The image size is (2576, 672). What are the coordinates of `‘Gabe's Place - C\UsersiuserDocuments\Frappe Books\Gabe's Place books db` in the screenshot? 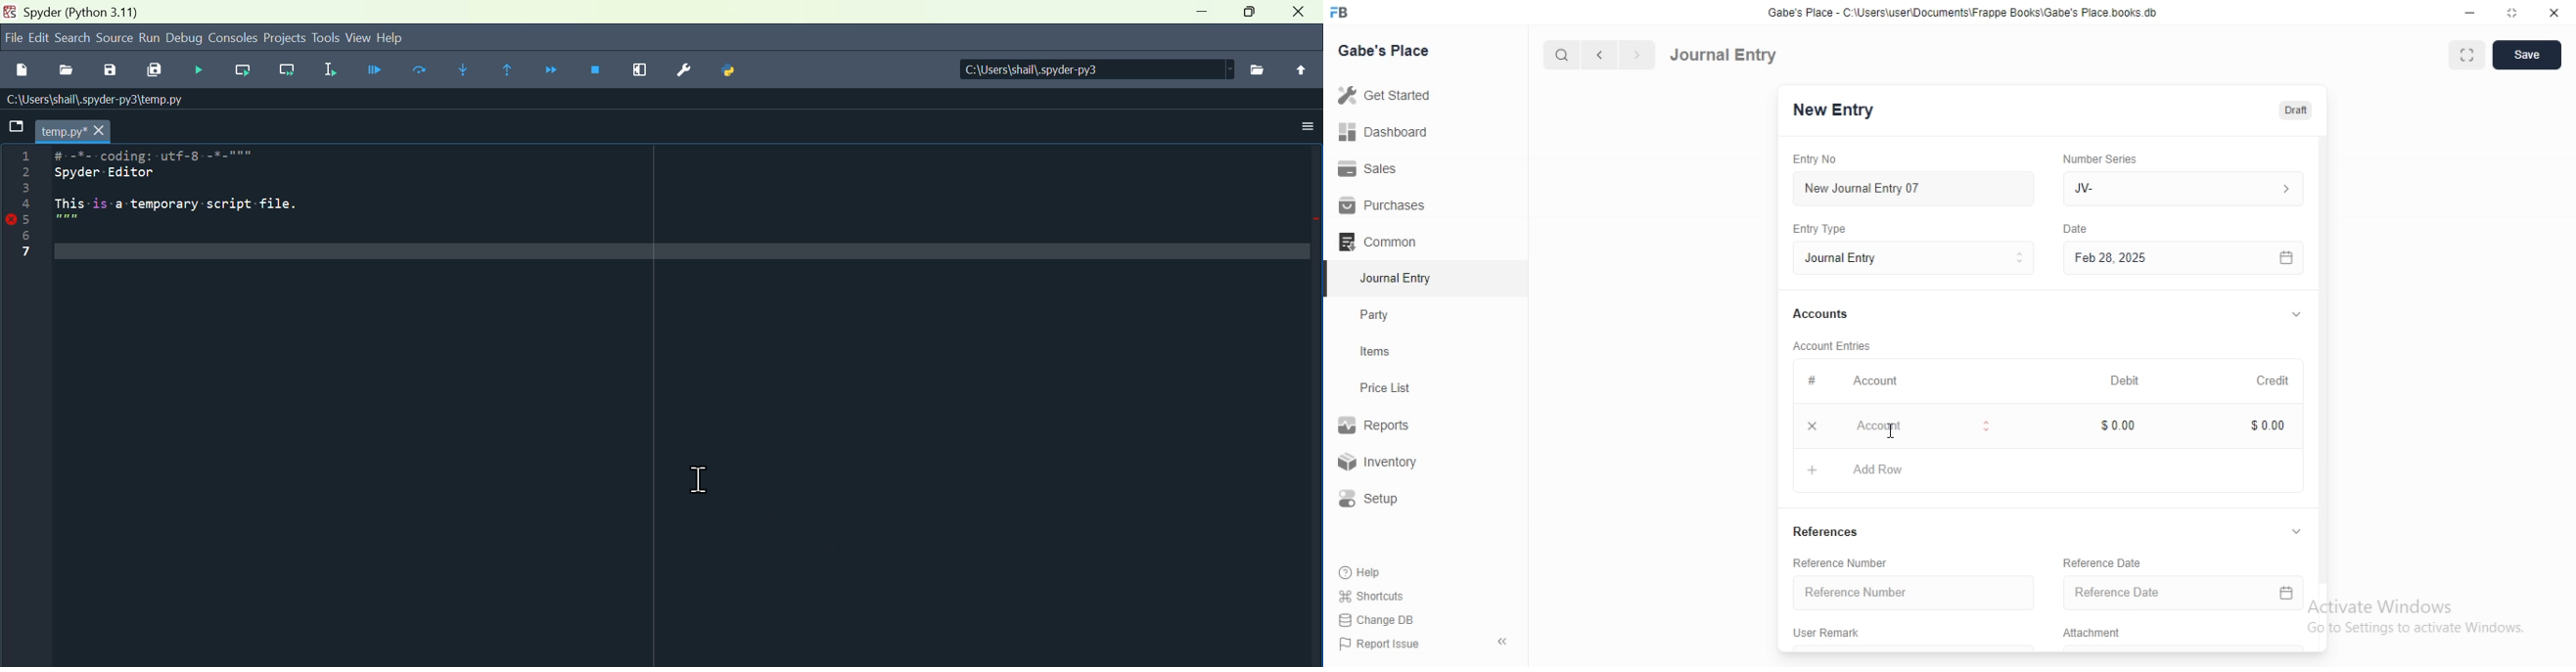 It's located at (1962, 12).